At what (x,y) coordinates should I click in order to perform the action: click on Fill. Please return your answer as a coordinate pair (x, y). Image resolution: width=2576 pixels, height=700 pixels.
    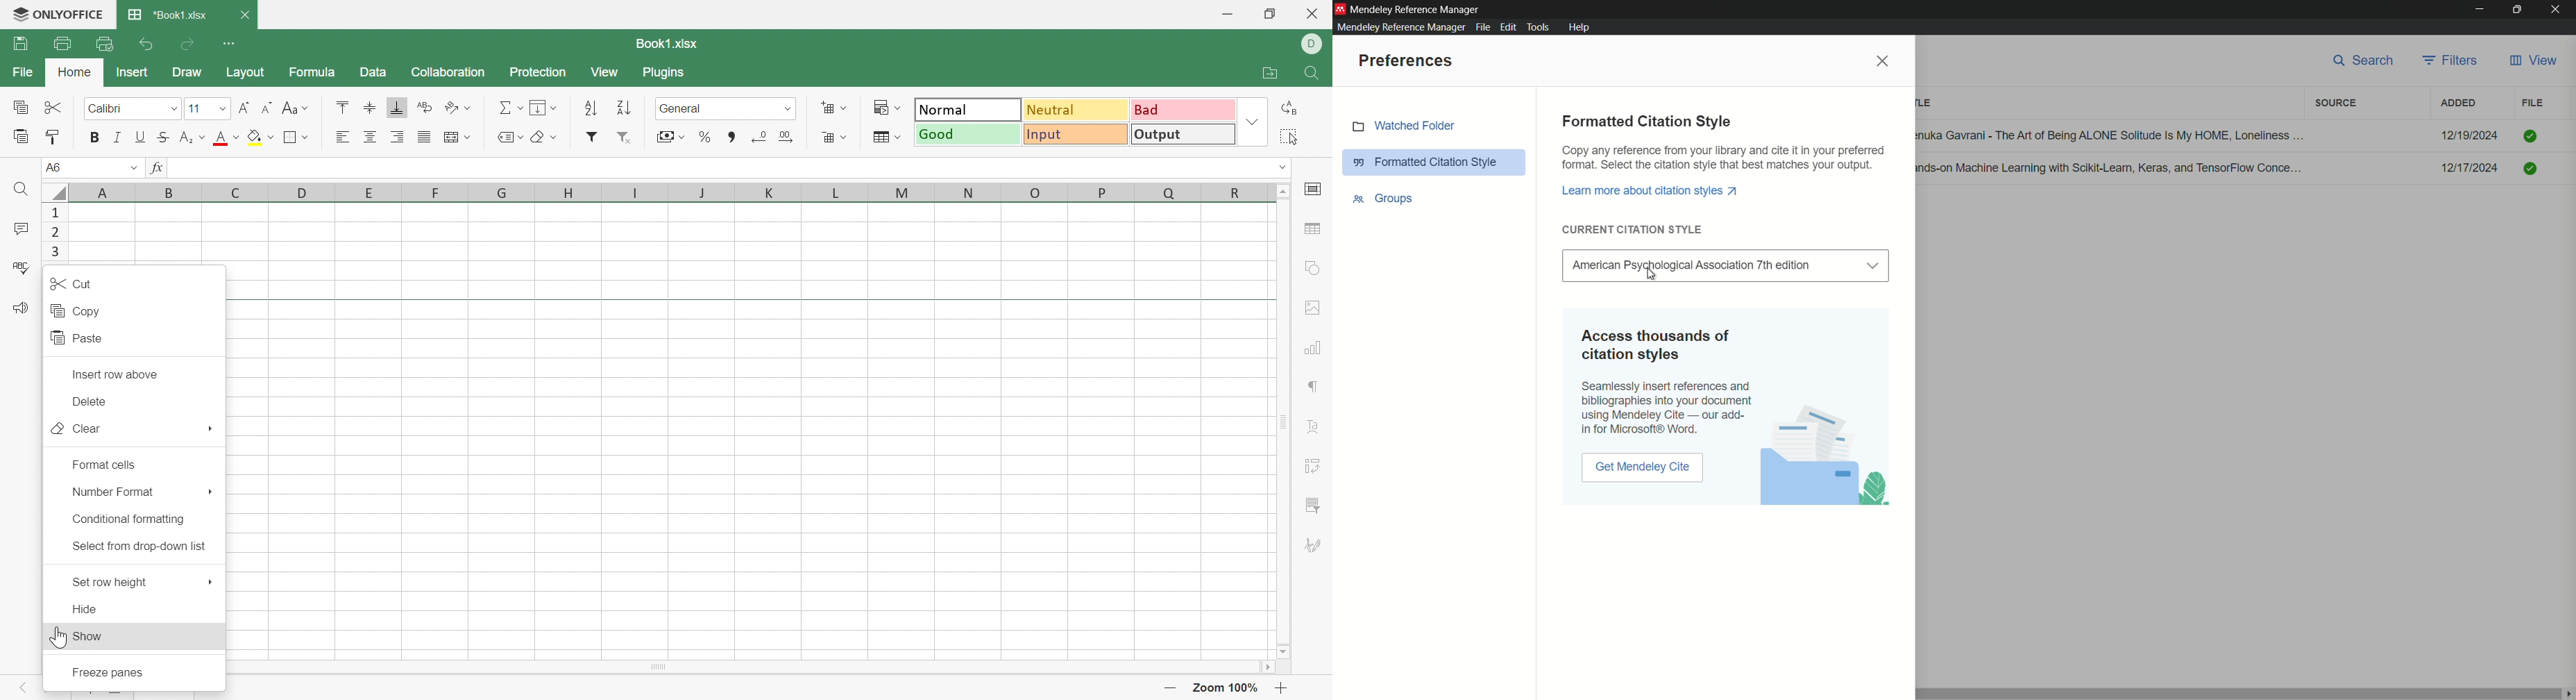
    Looking at the image, I should click on (542, 106).